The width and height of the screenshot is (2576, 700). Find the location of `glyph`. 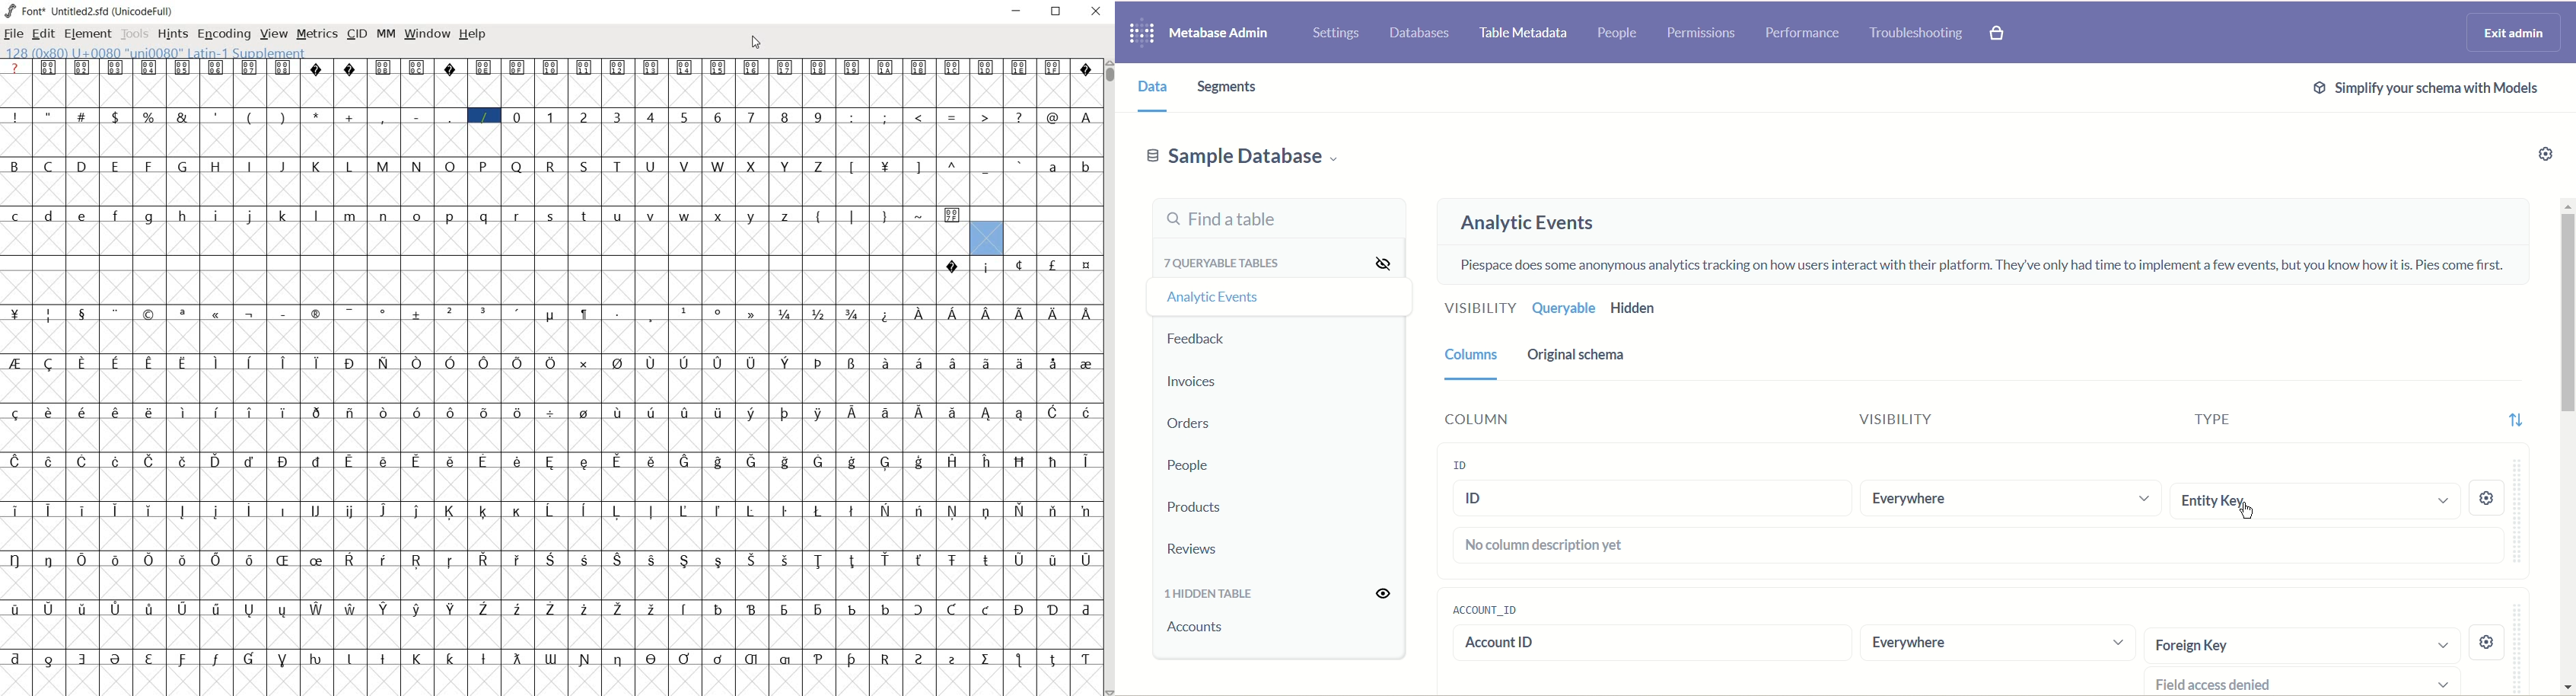

glyph is located at coordinates (718, 413).